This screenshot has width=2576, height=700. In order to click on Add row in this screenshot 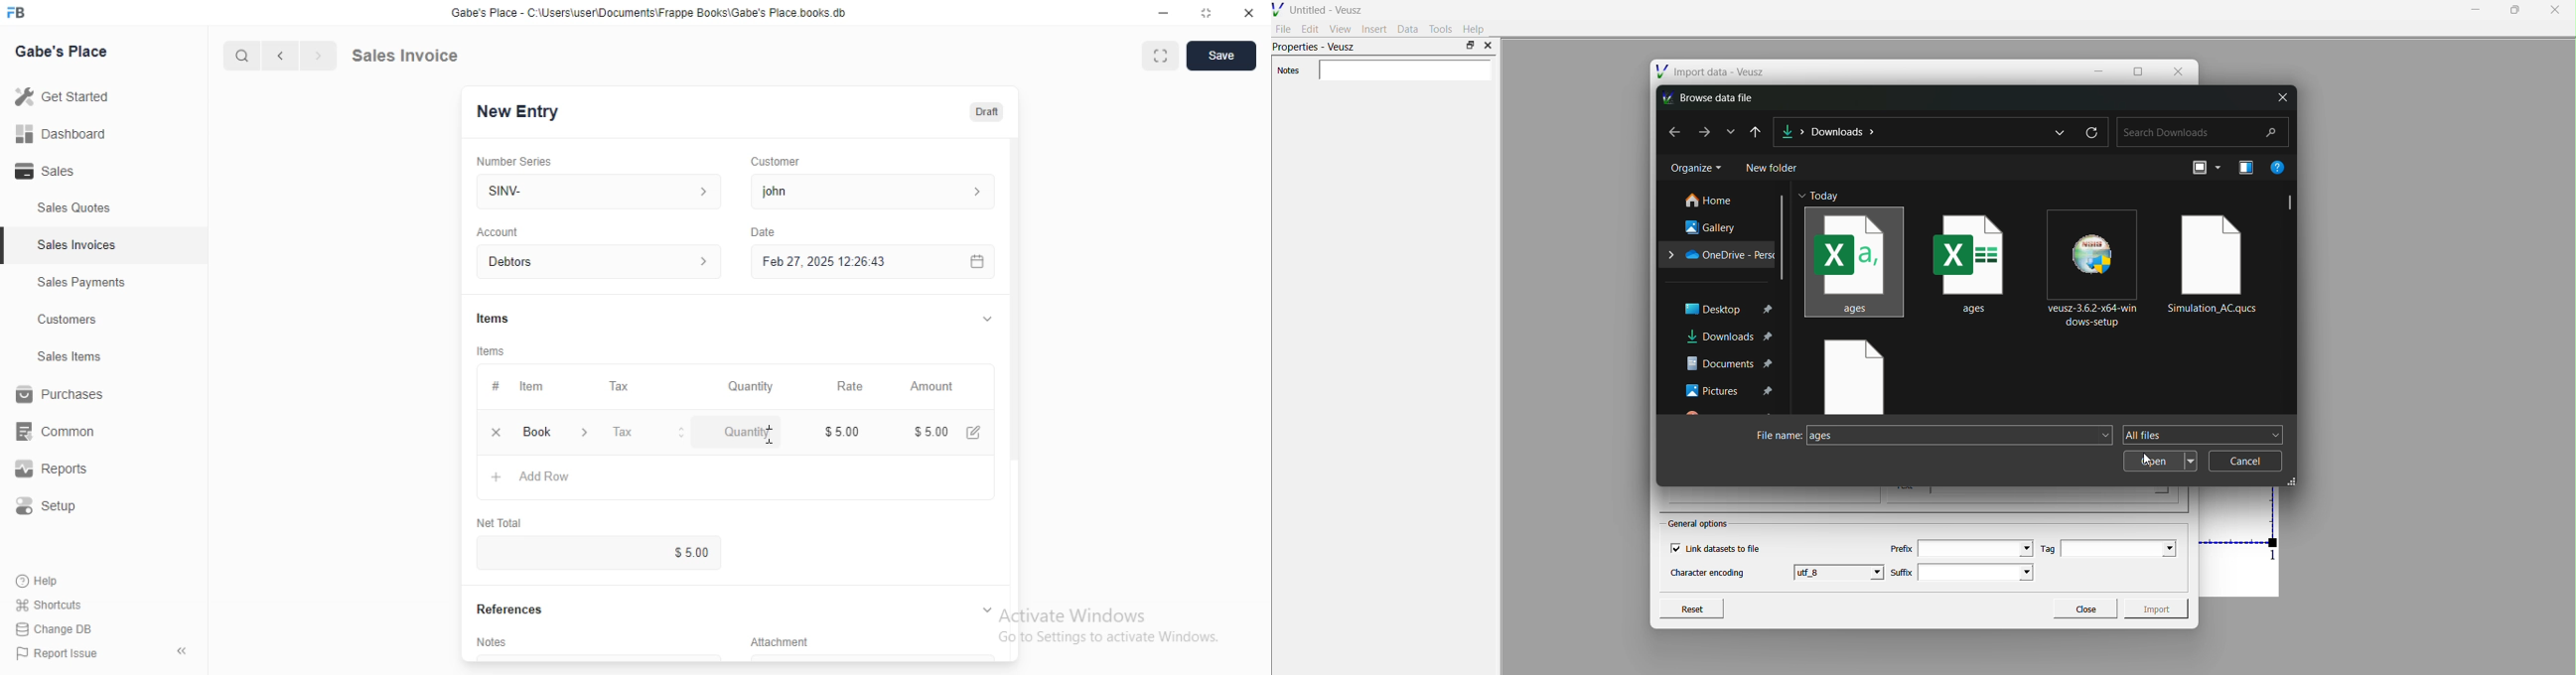, I will do `click(529, 476)`.